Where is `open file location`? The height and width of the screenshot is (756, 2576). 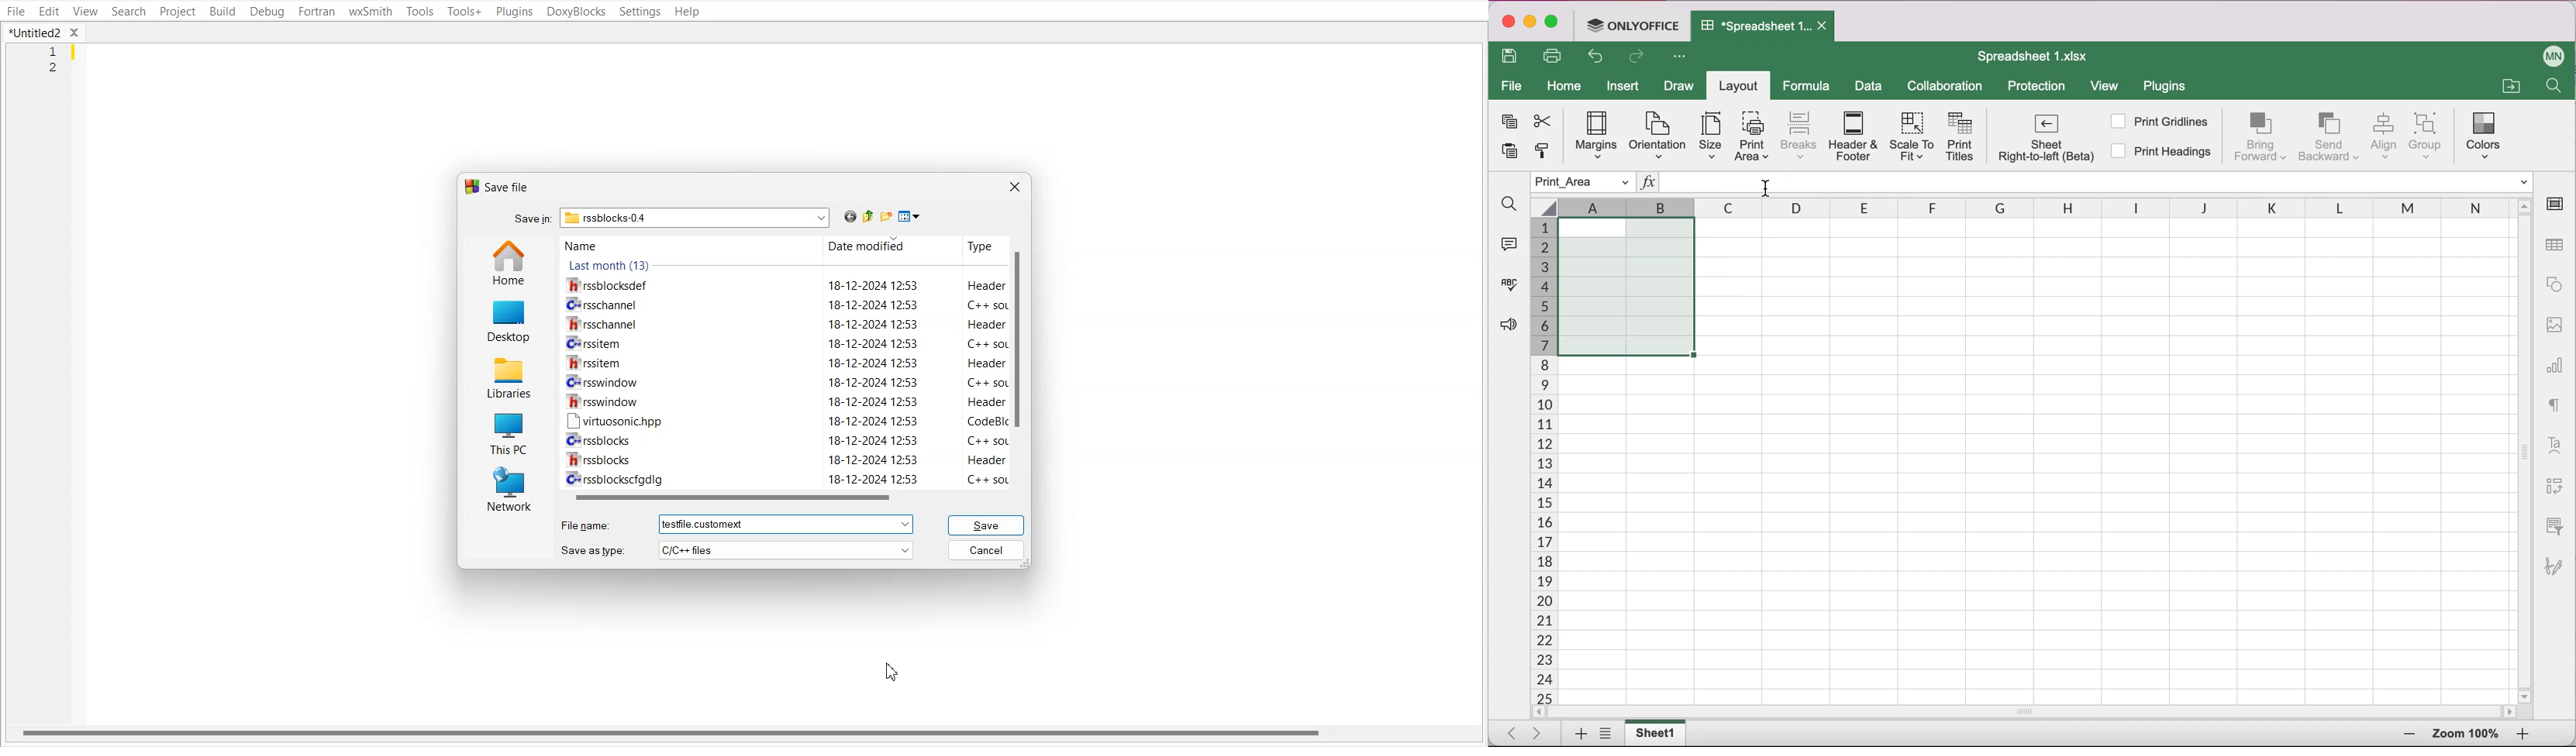 open file location is located at coordinates (2510, 84).